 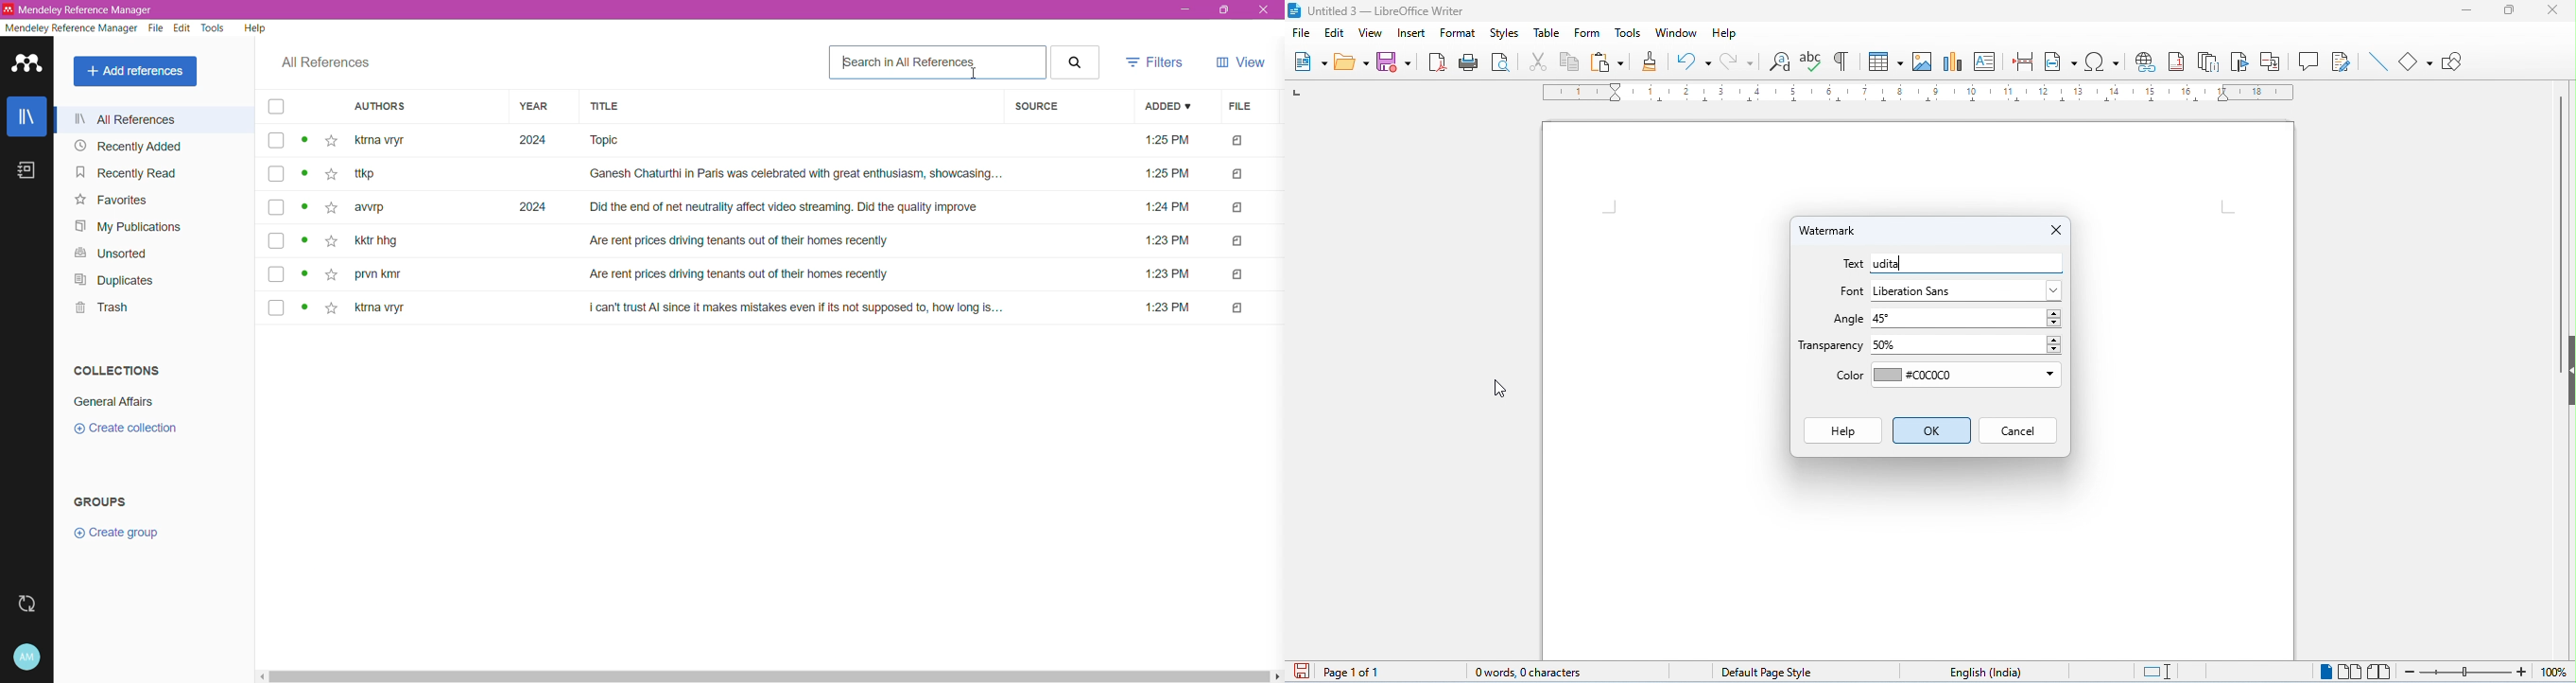 I want to click on file type, so click(x=1239, y=142).